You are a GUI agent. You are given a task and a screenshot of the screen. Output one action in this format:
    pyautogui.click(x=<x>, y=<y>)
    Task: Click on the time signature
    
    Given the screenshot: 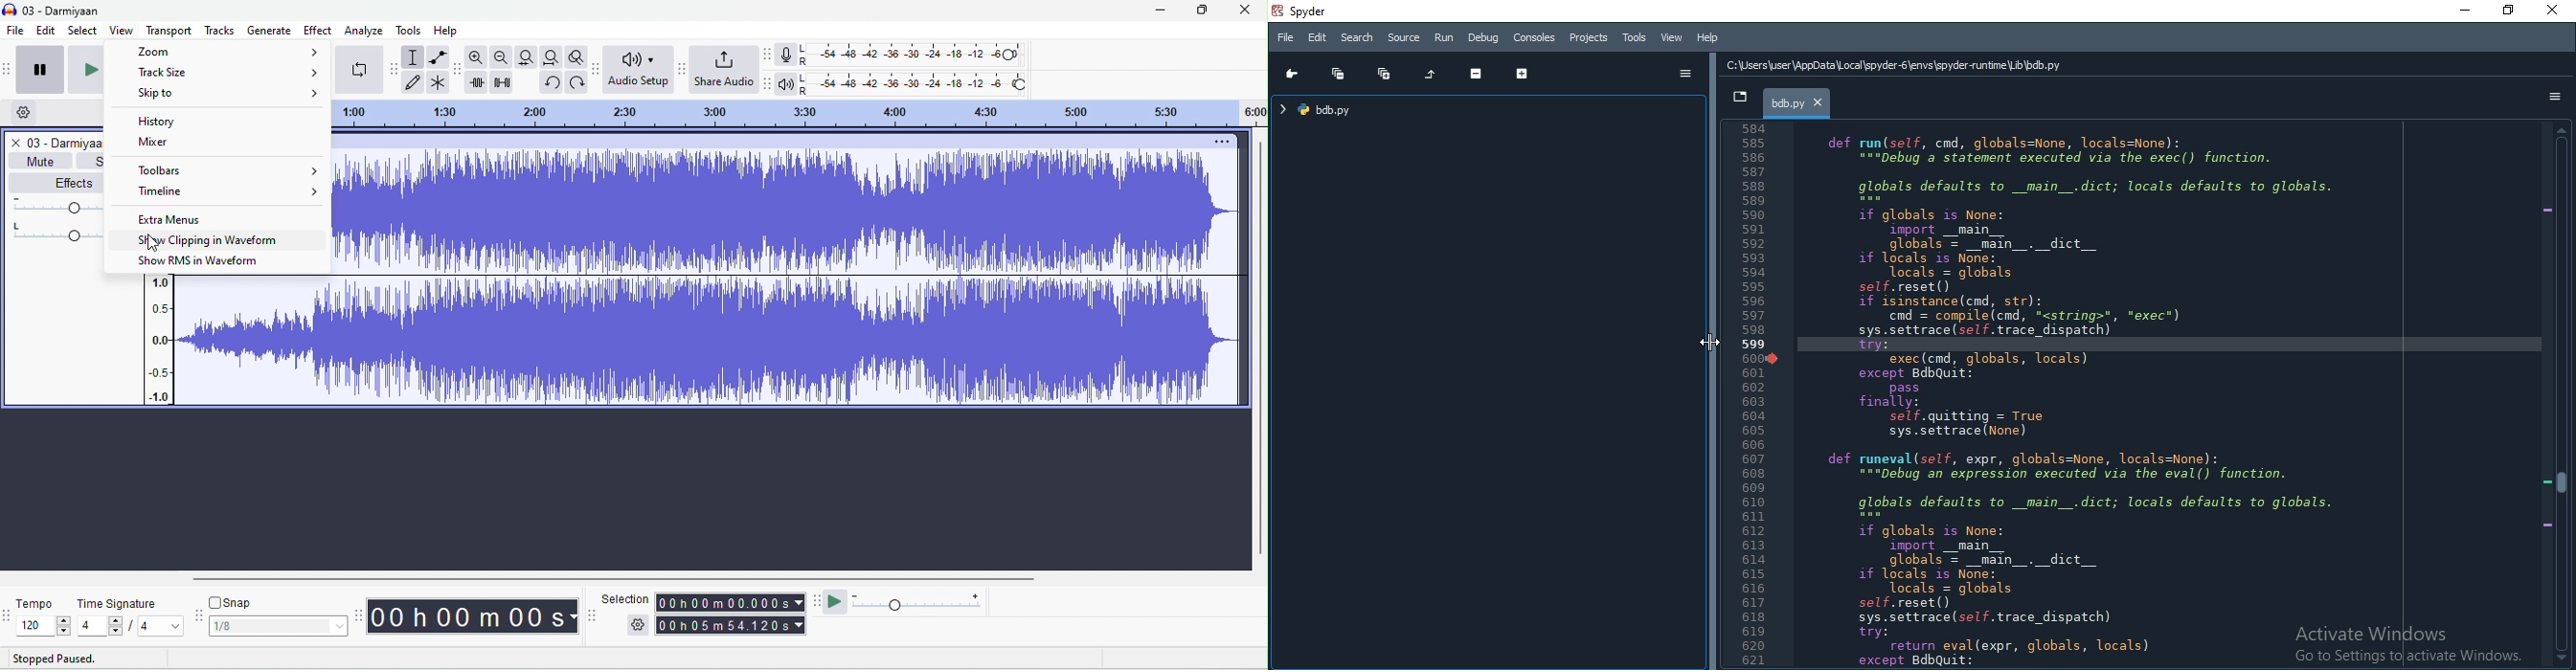 What is the action you would take?
    pyautogui.click(x=120, y=604)
    